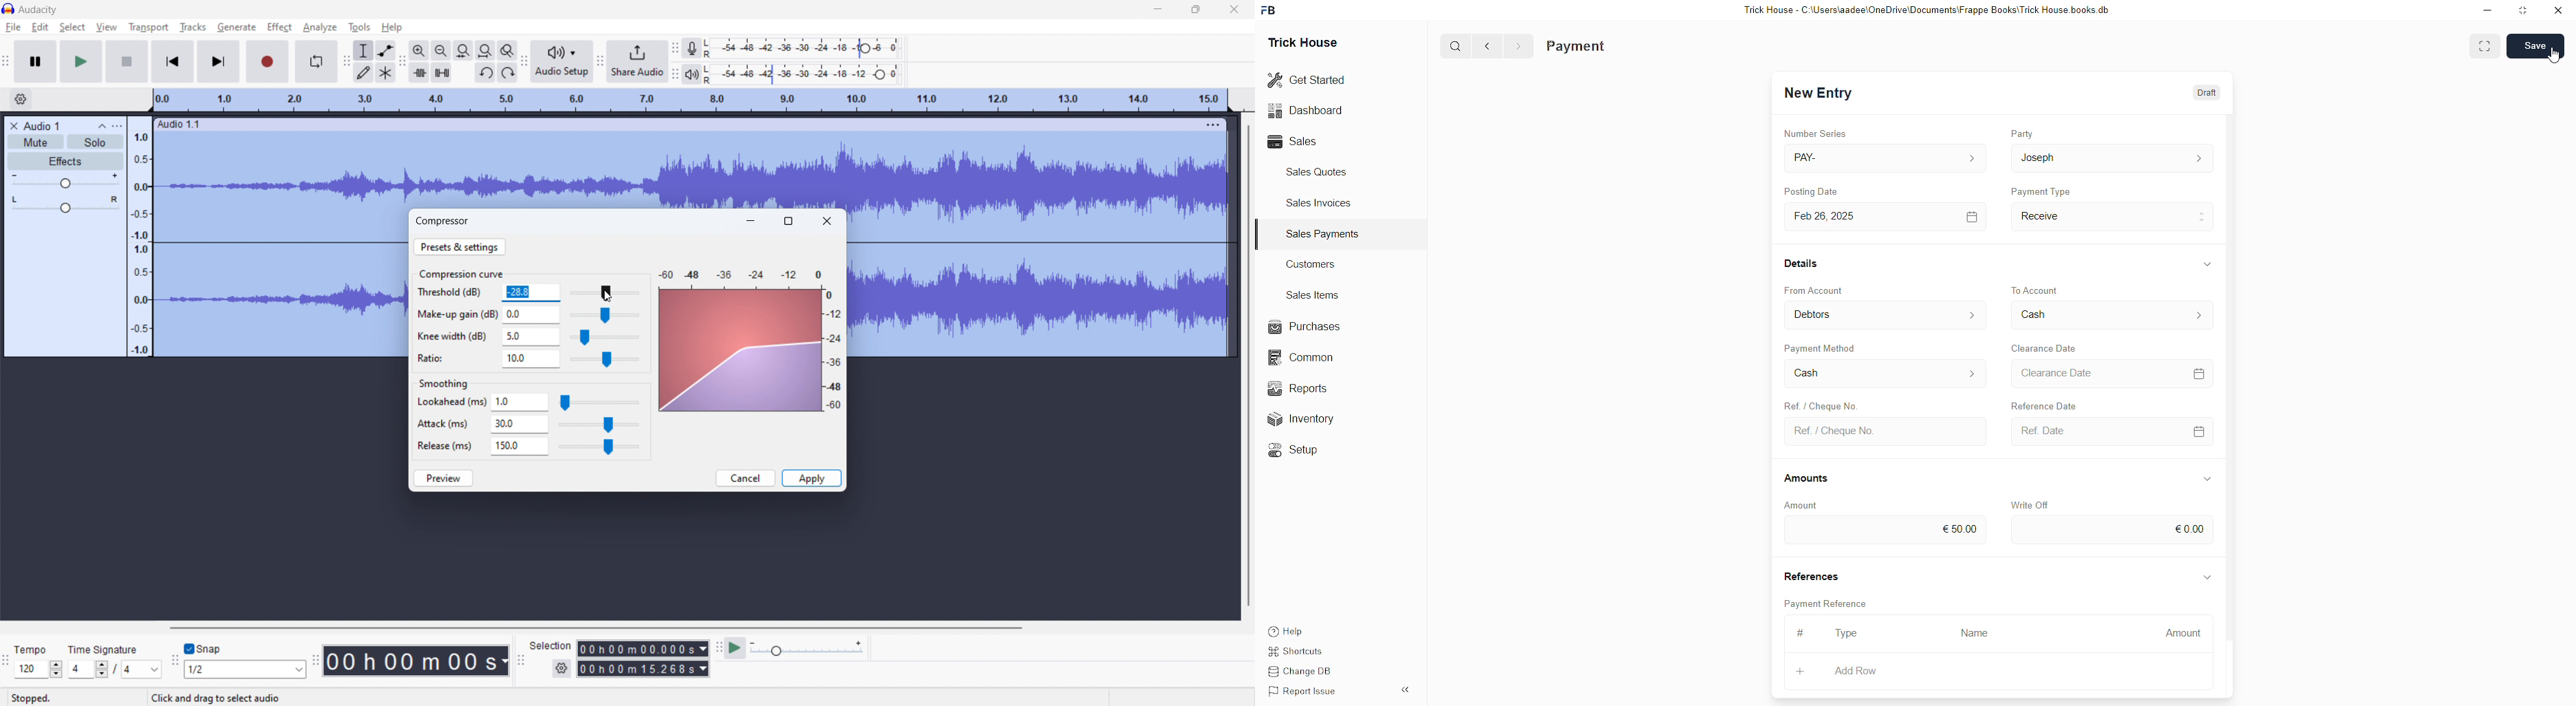 The image size is (2576, 728). What do you see at coordinates (1819, 404) in the screenshot?
I see `Ref. / Cheque No.` at bounding box center [1819, 404].